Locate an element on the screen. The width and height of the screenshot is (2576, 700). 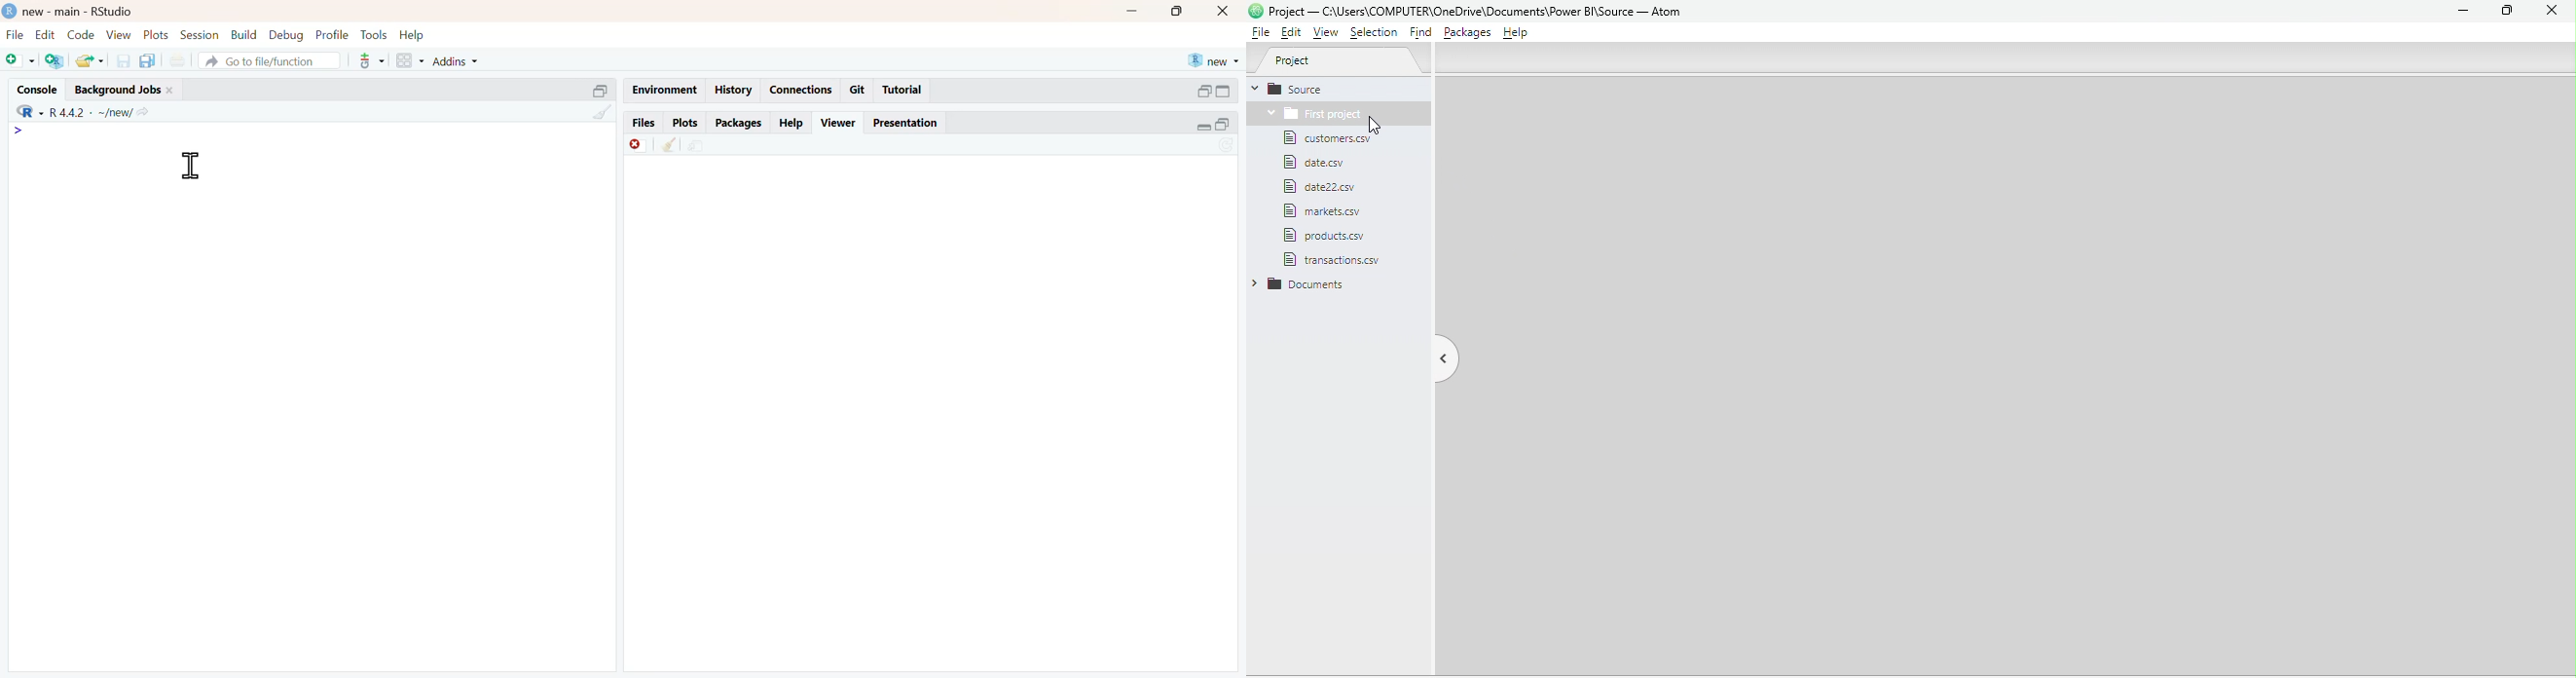
git is located at coordinates (858, 89).